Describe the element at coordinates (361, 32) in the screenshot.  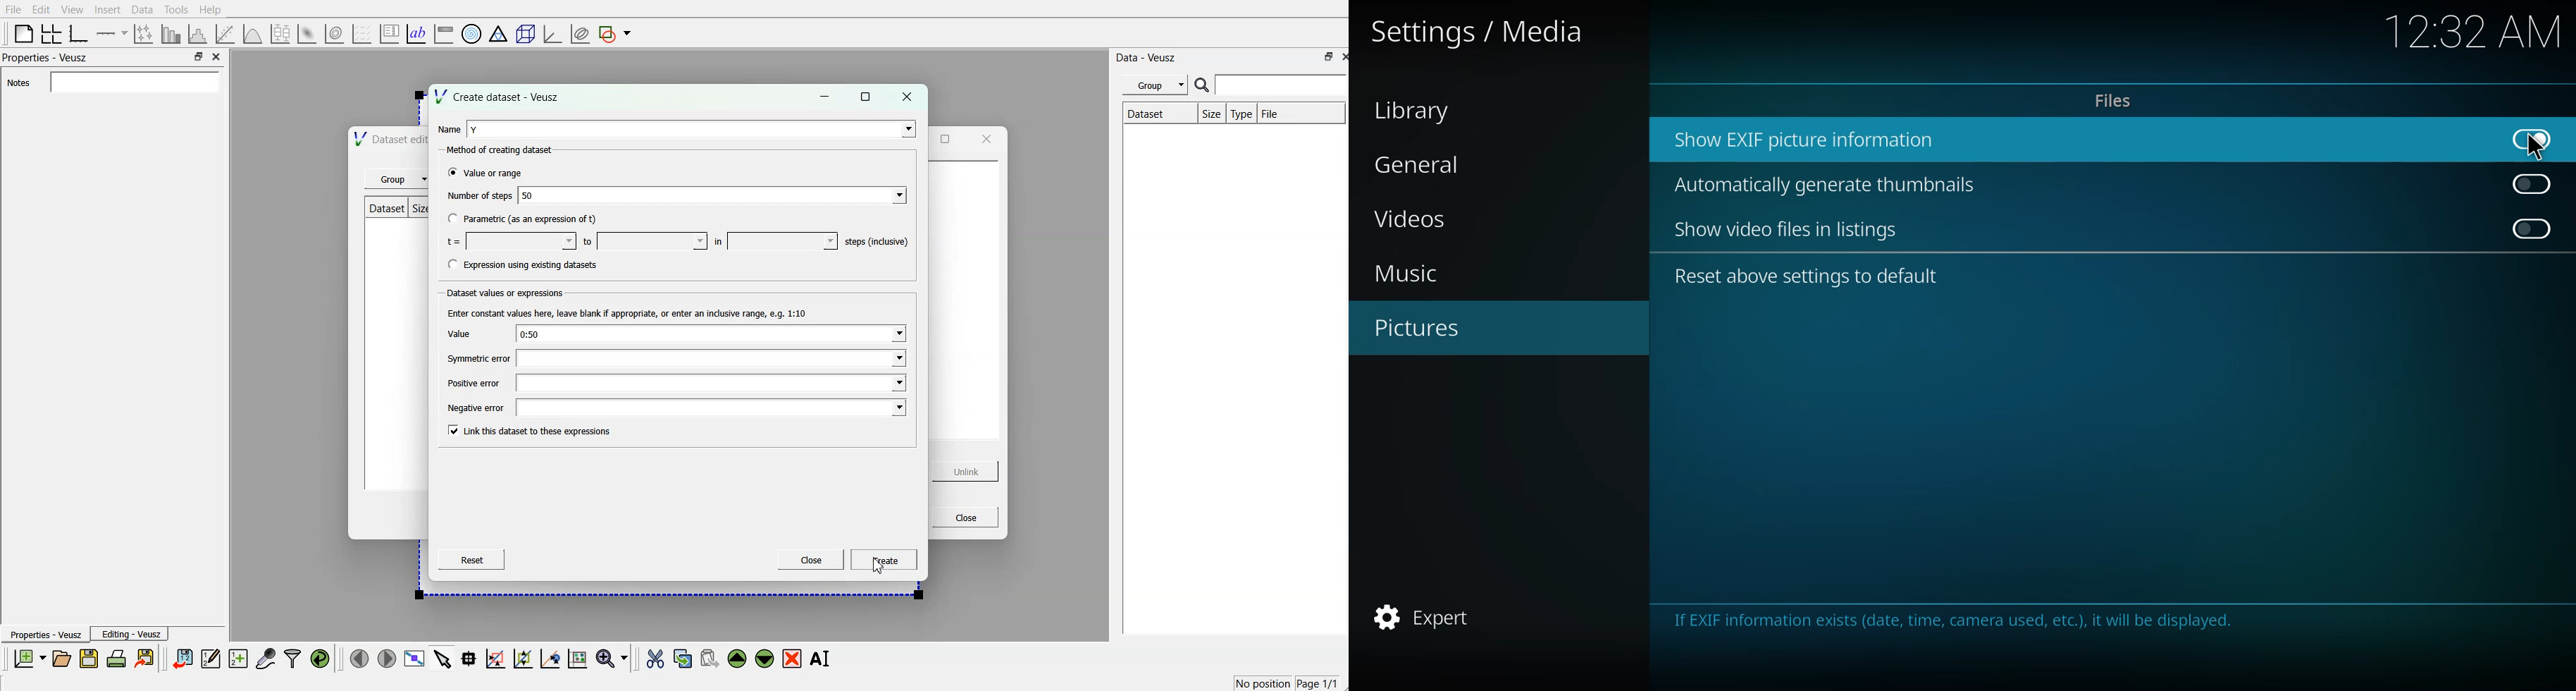
I see `plot vector field` at that location.